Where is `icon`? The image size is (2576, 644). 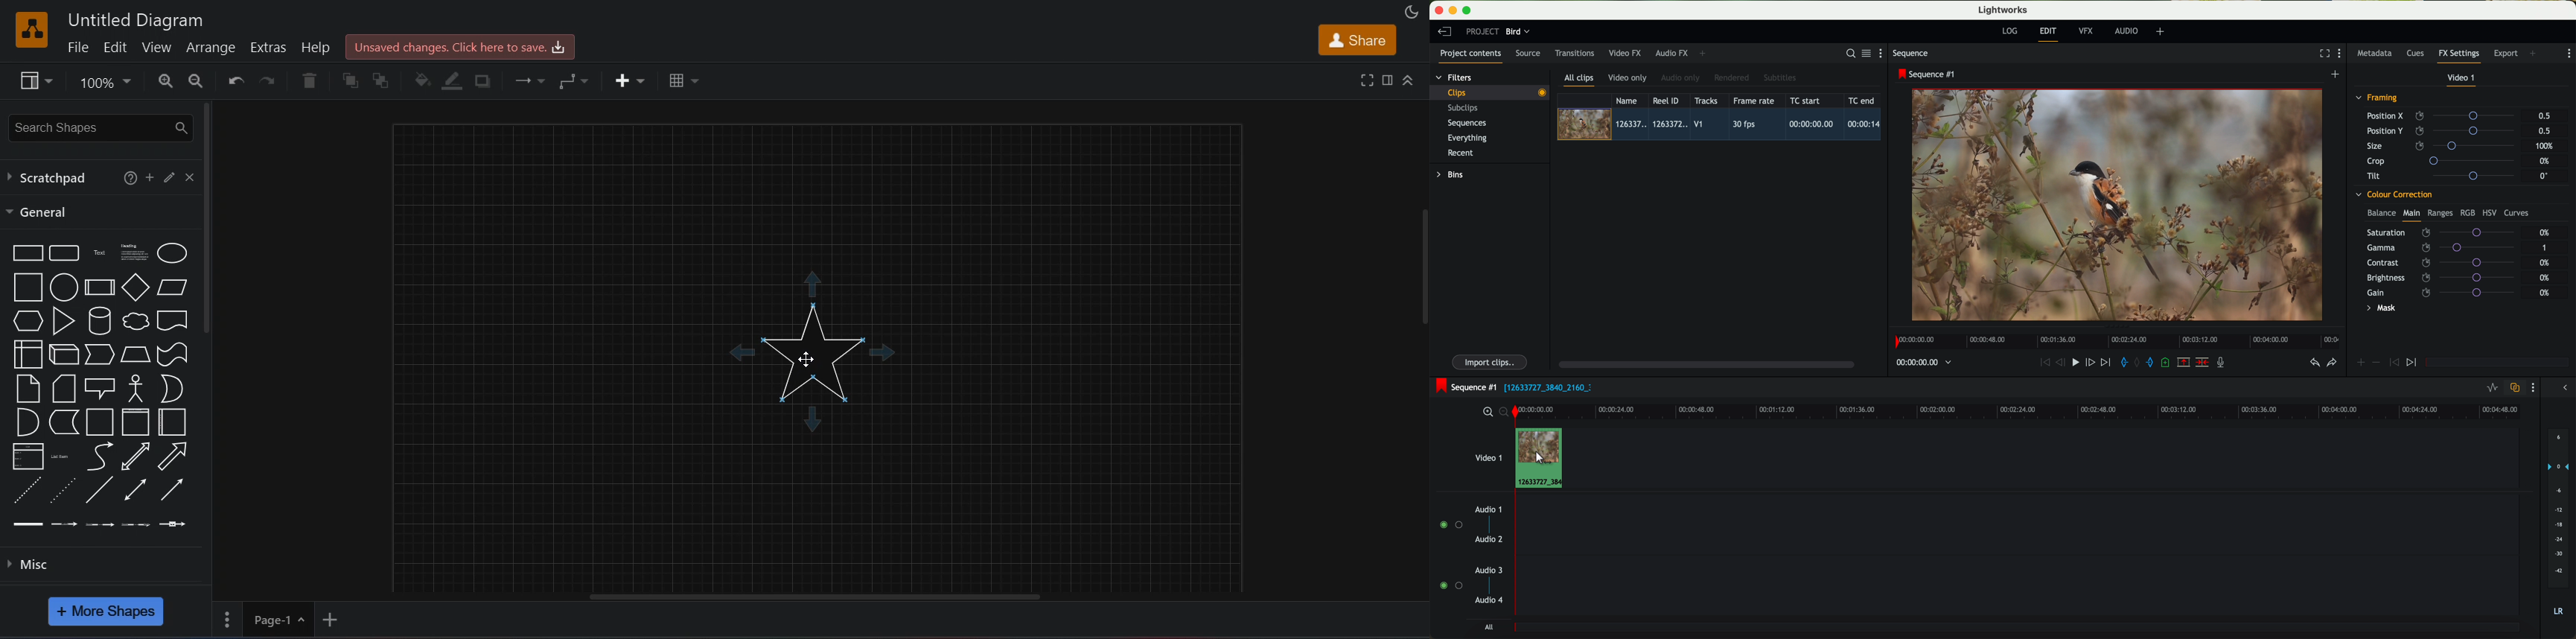 icon is located at coordinates (2360, 364).